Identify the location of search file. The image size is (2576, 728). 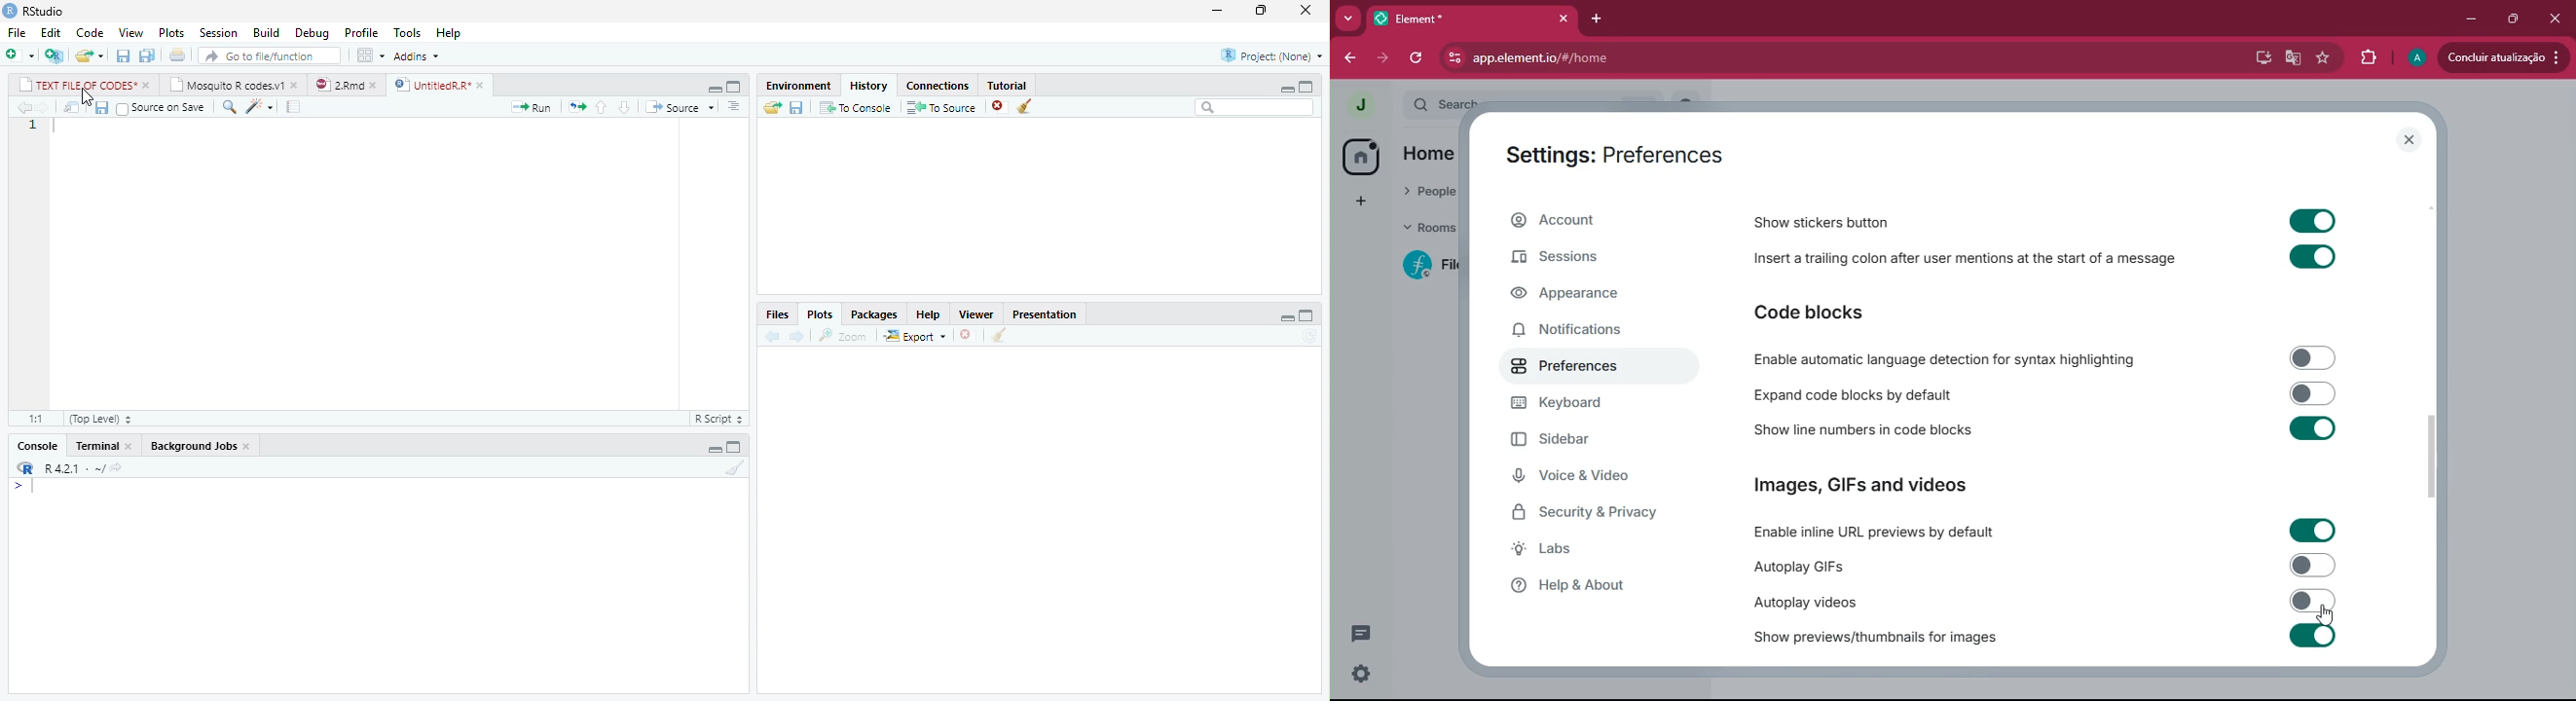
(271, 55).